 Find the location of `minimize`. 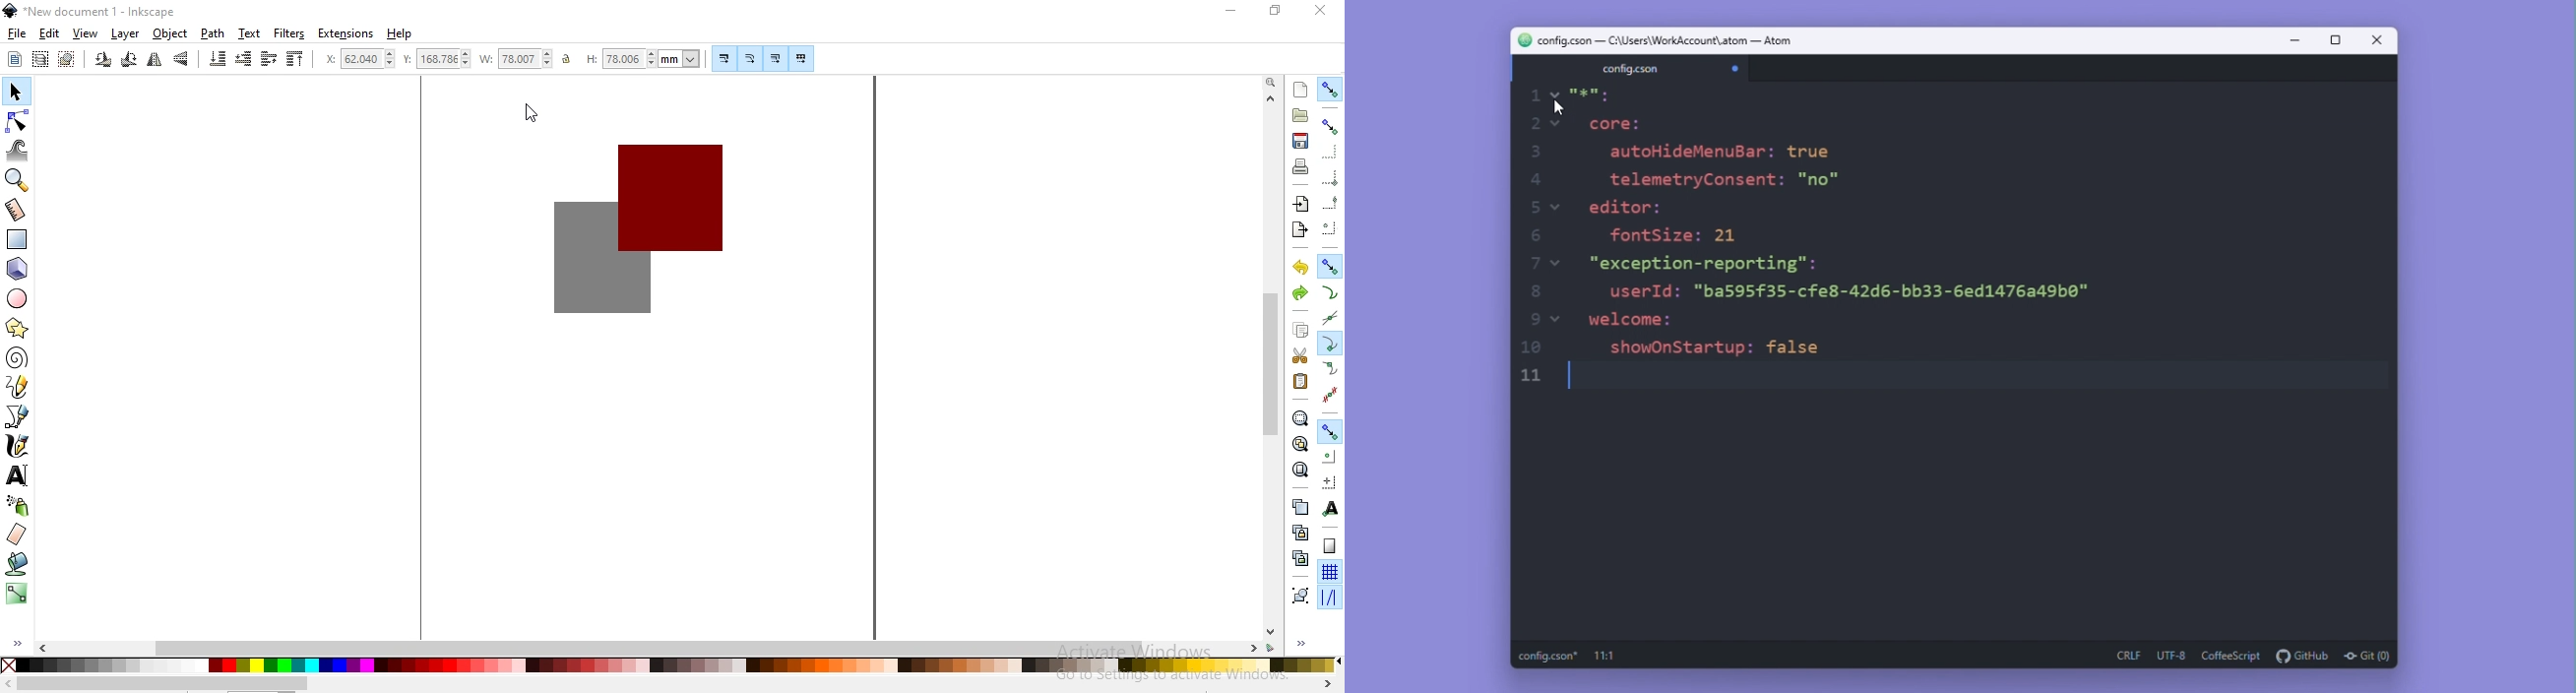

minimize is located at coordinates (1231, 12).